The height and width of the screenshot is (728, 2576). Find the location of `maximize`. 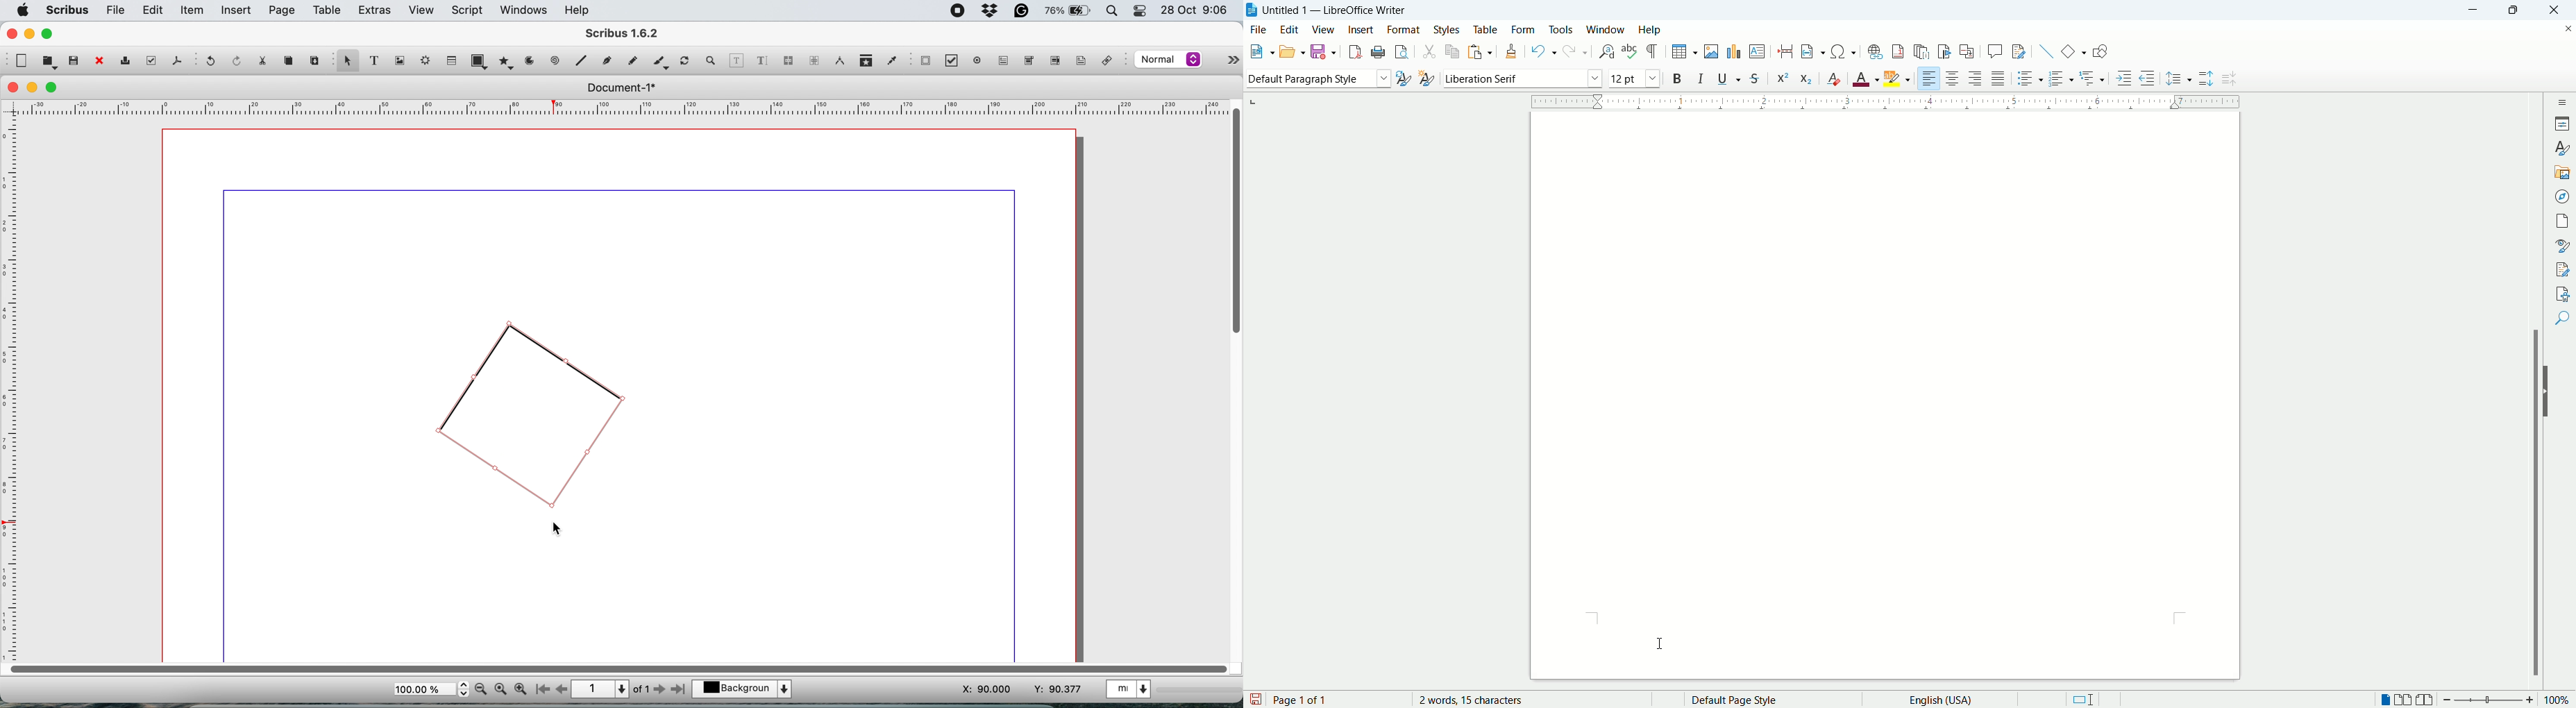

maximize is located at coordinates (2519, 11).